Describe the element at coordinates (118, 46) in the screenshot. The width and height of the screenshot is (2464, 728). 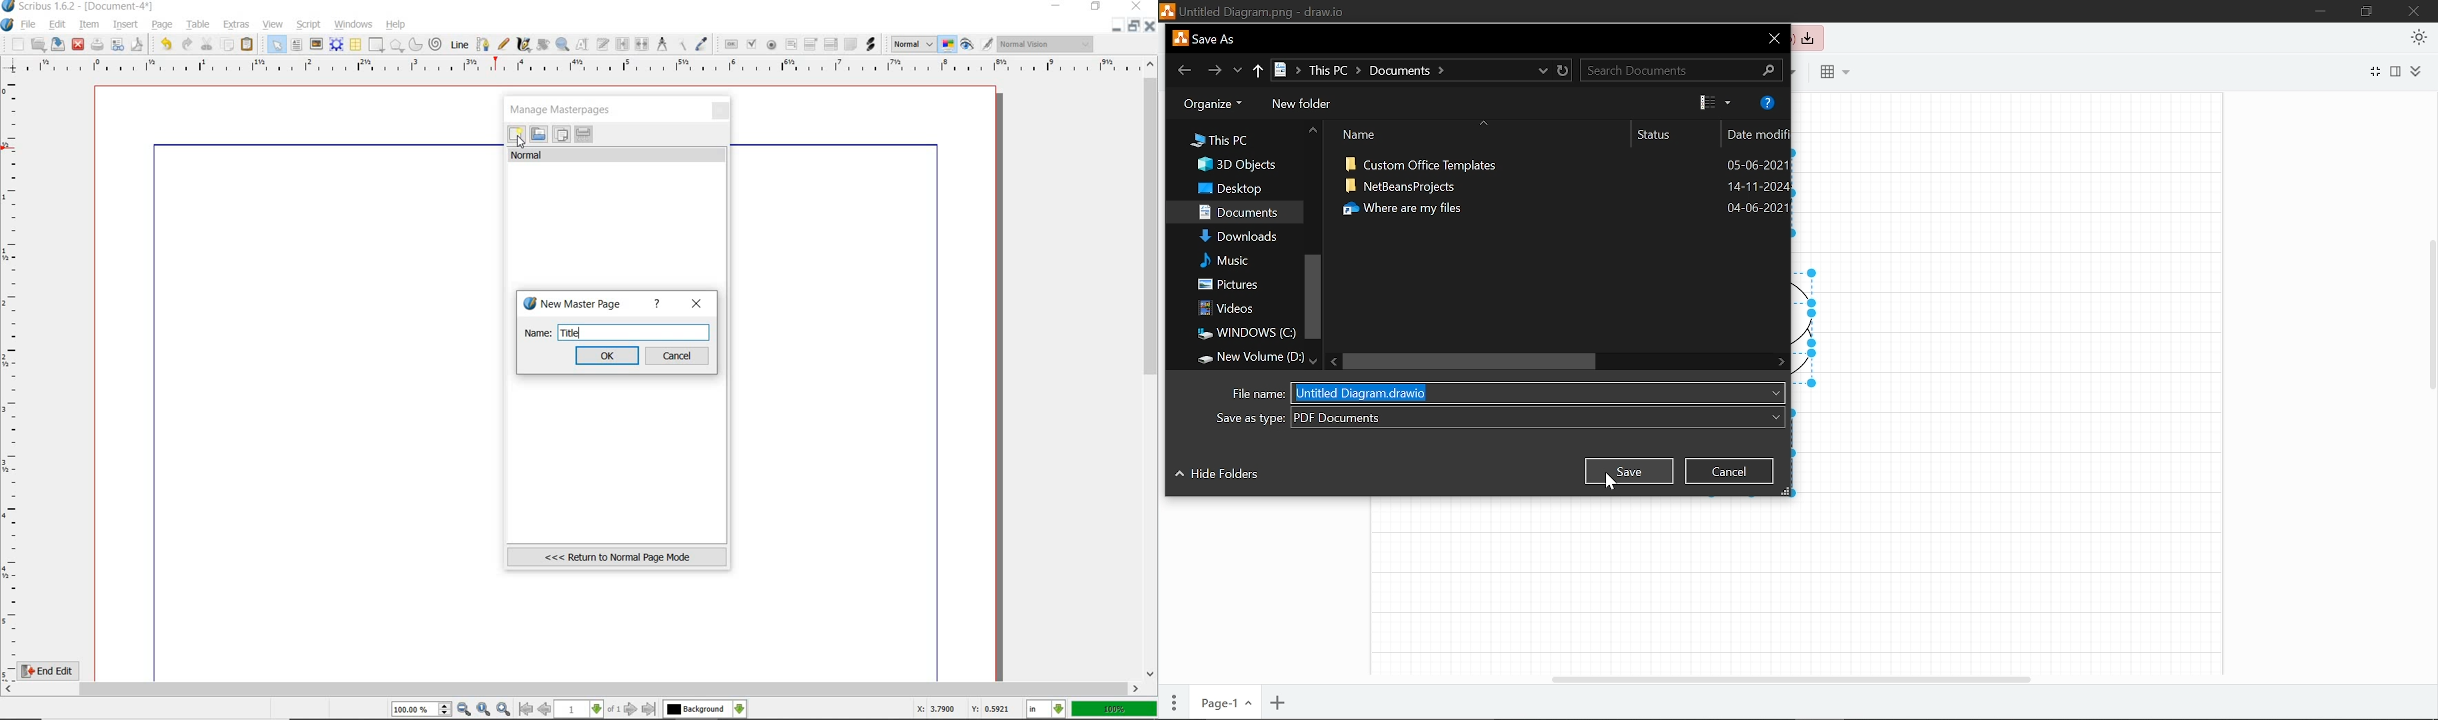
I see `preflight verifier` at that location.